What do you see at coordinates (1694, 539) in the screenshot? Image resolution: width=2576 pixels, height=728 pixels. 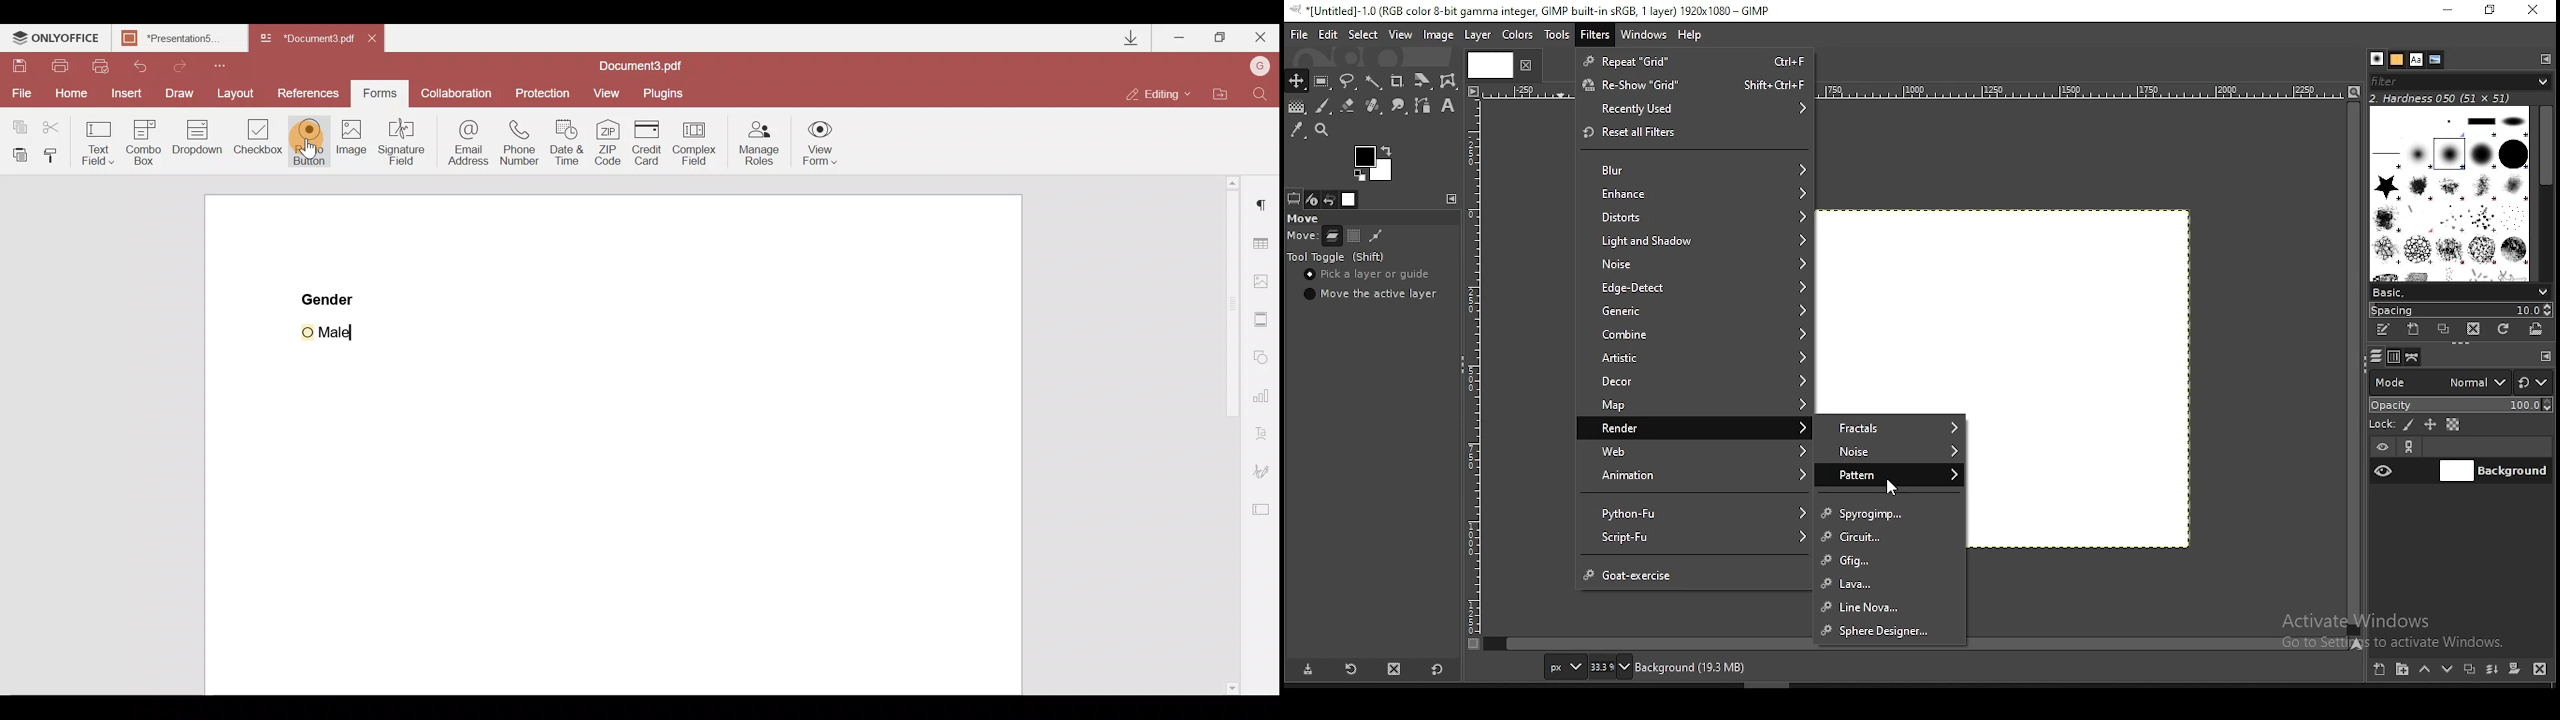 I see `script Fu` at bounding box center [1694, 539].